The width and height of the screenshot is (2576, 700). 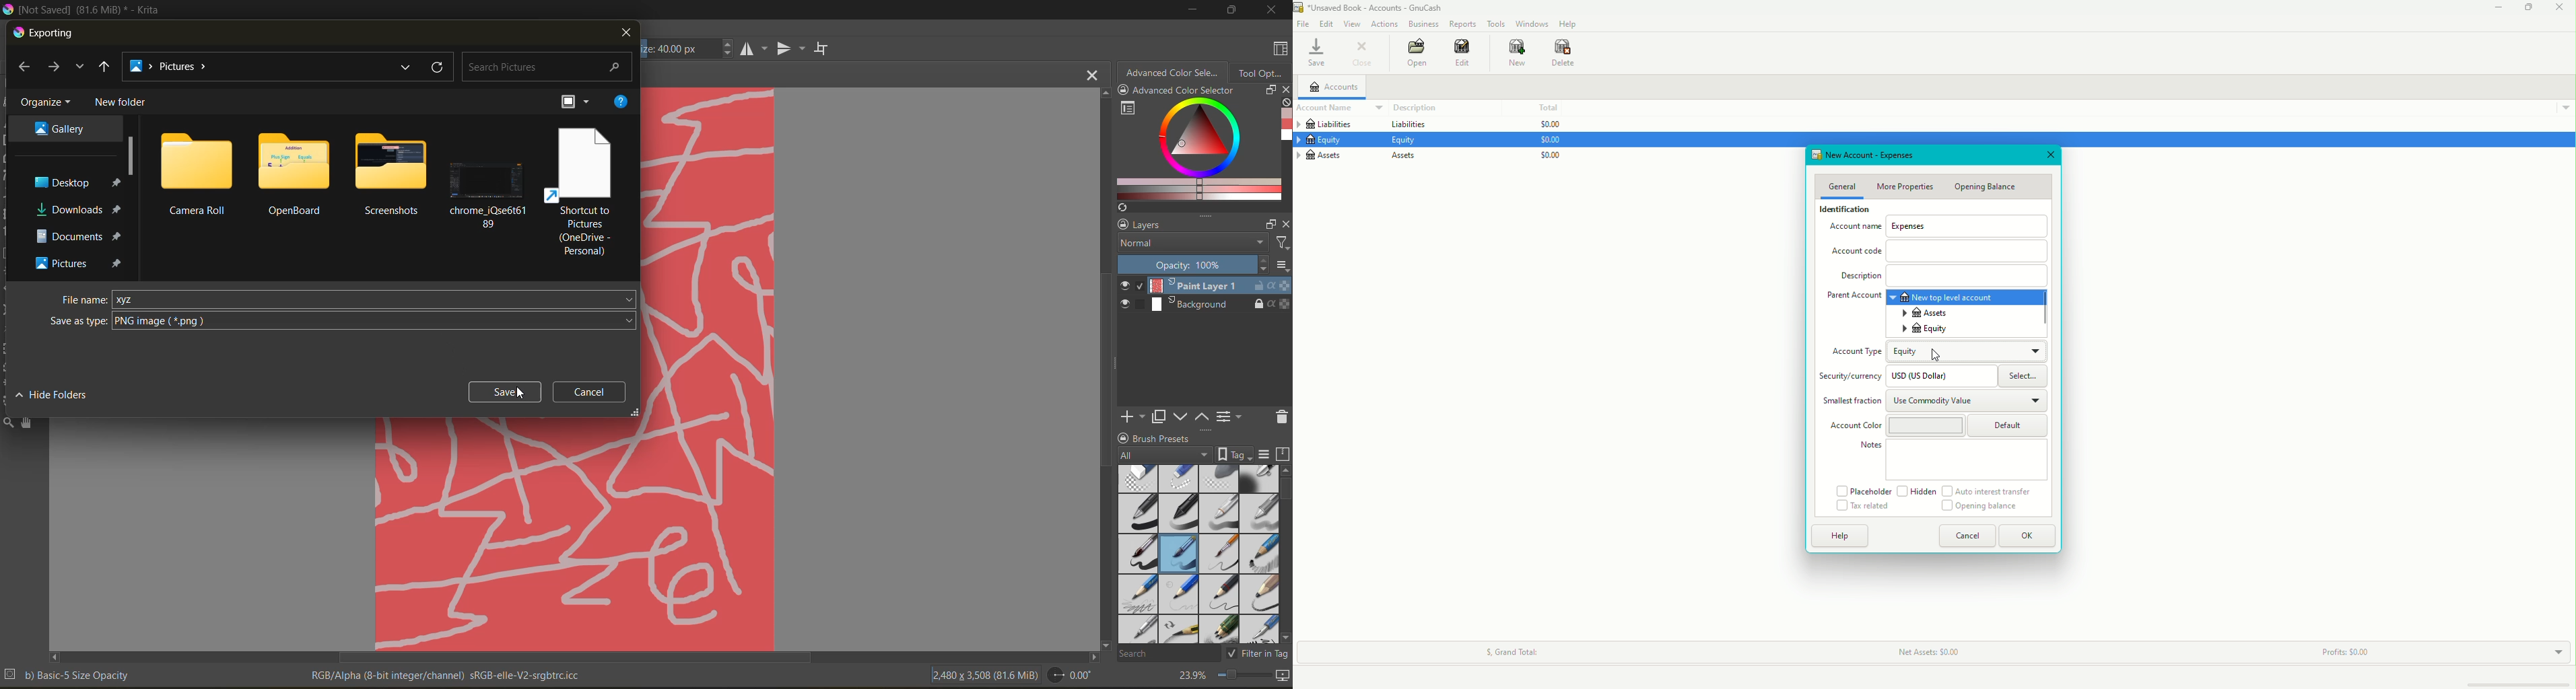 I want to click on Actions, so click(x=1386, y=24).